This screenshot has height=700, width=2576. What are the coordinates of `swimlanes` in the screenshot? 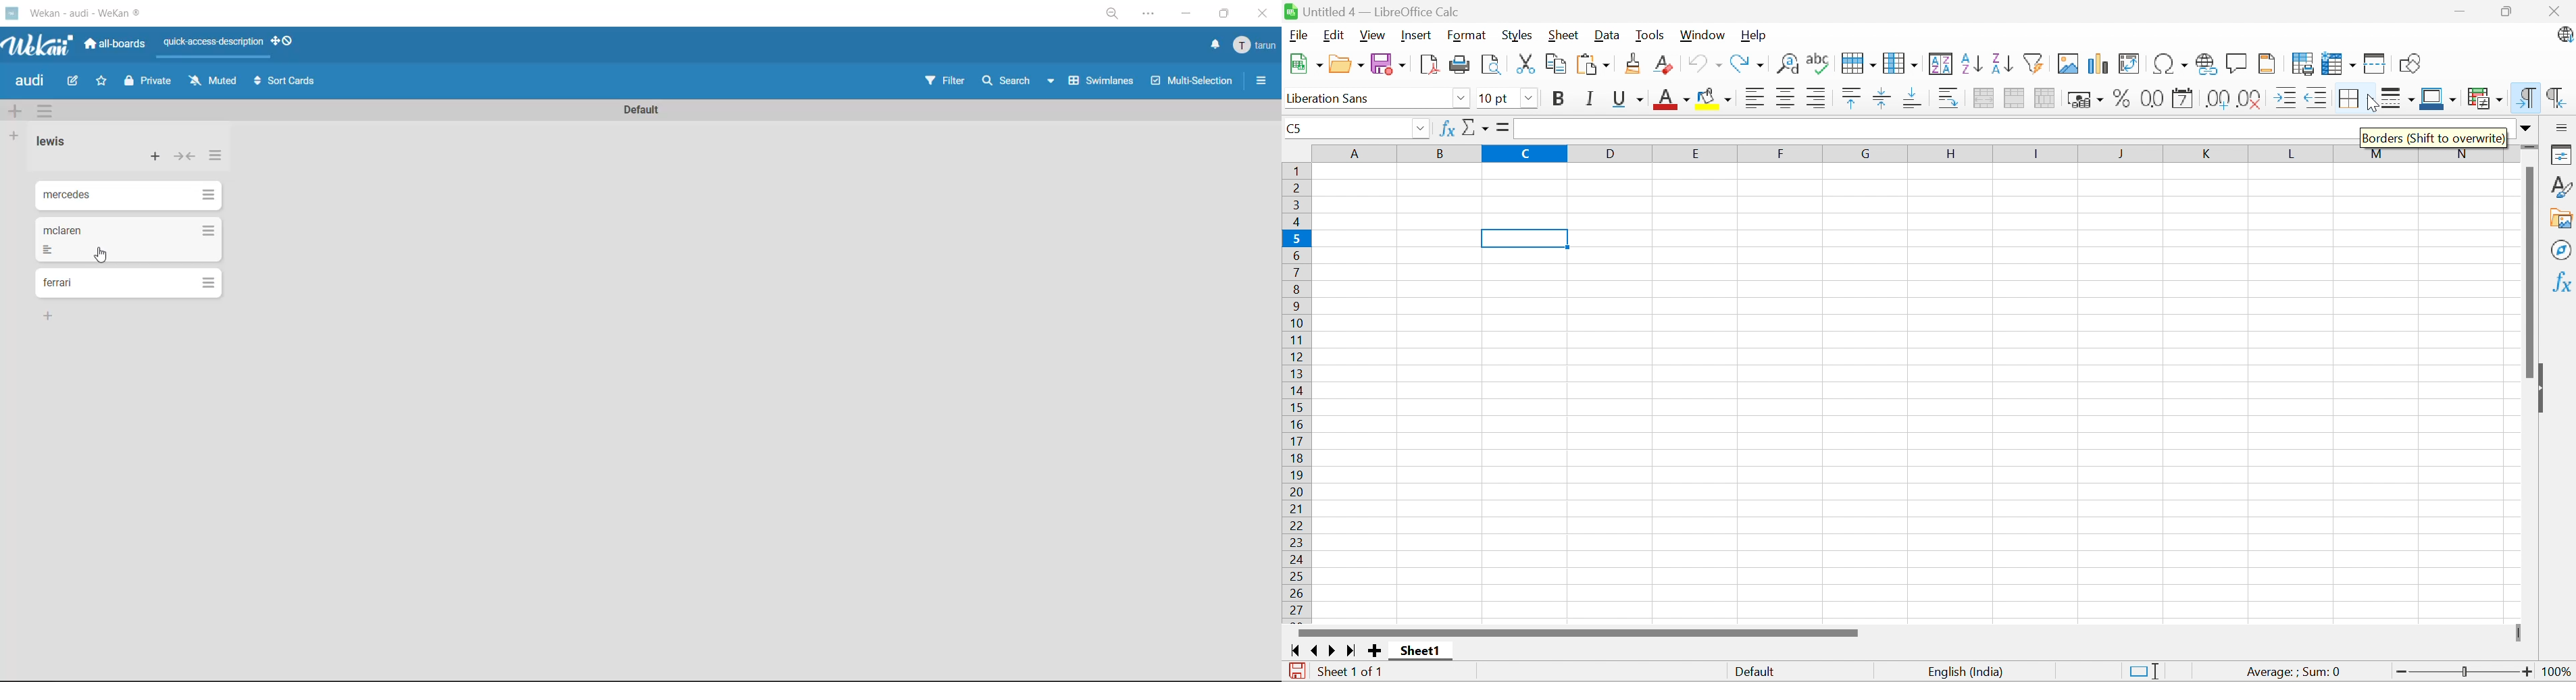 It's located at (1097, 84).